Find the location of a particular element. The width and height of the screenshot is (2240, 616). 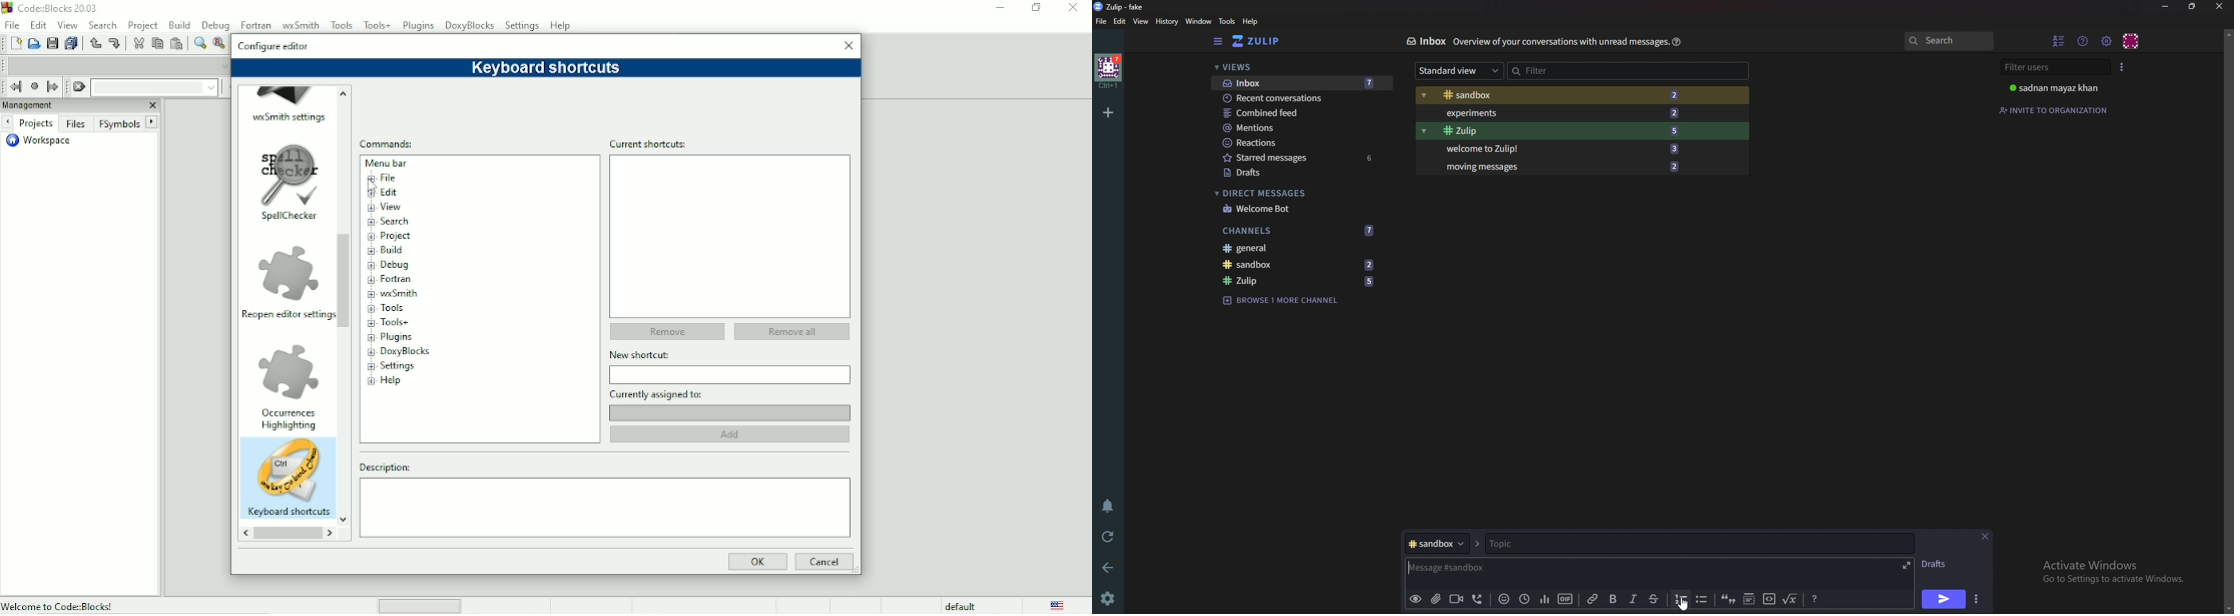

Occurrences highlighting is located at coordinates (288, 421).